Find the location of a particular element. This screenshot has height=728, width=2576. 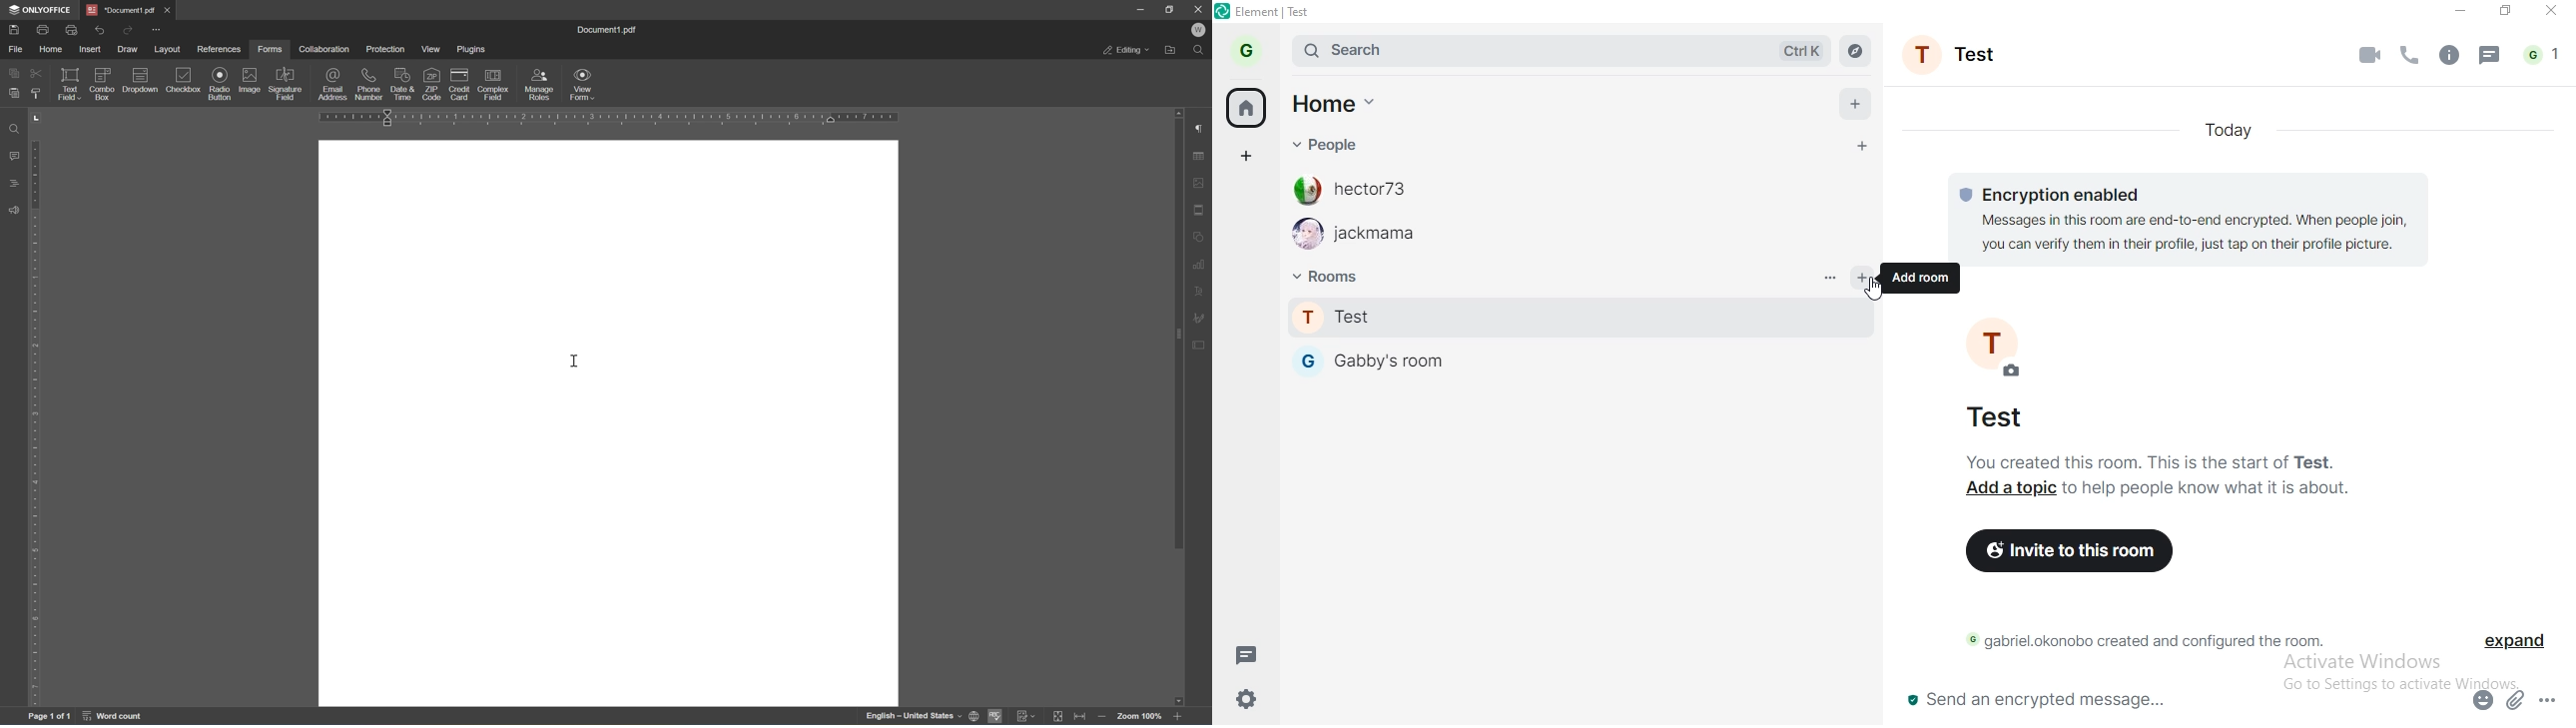

profie photo is located at coordinates (1992, 349).